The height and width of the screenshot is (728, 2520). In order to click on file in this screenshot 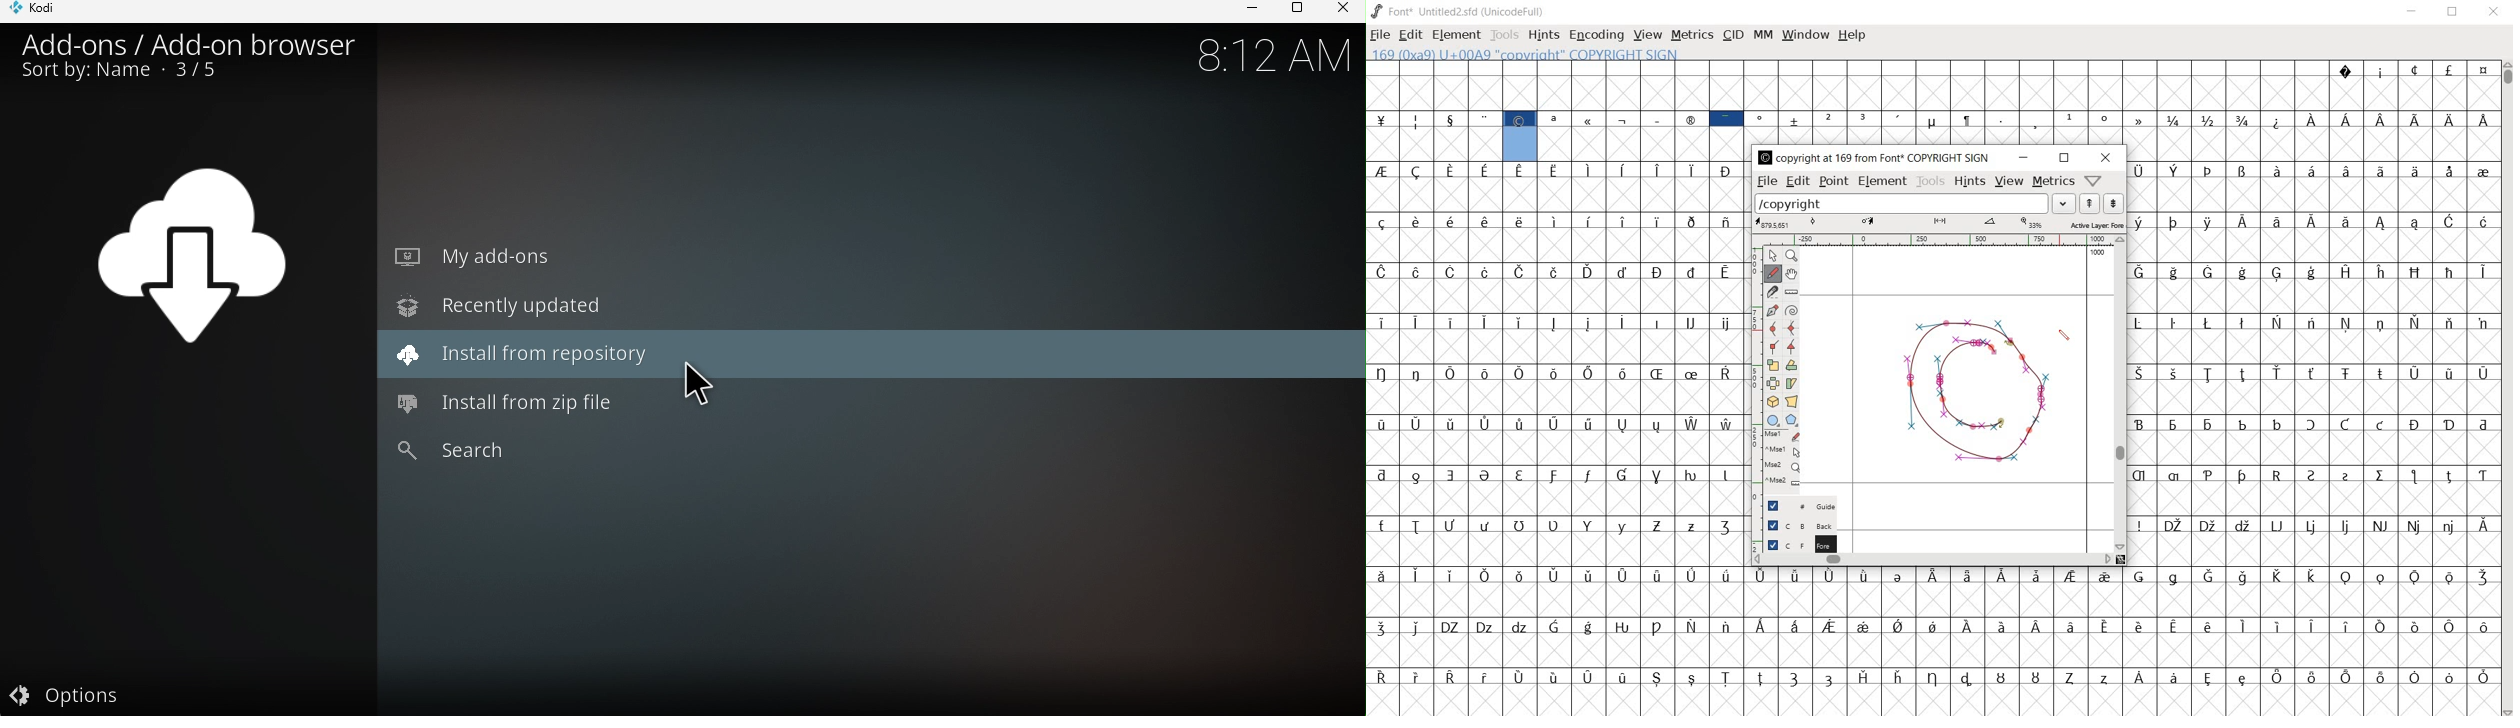, I will do `click(1766, 181)`.